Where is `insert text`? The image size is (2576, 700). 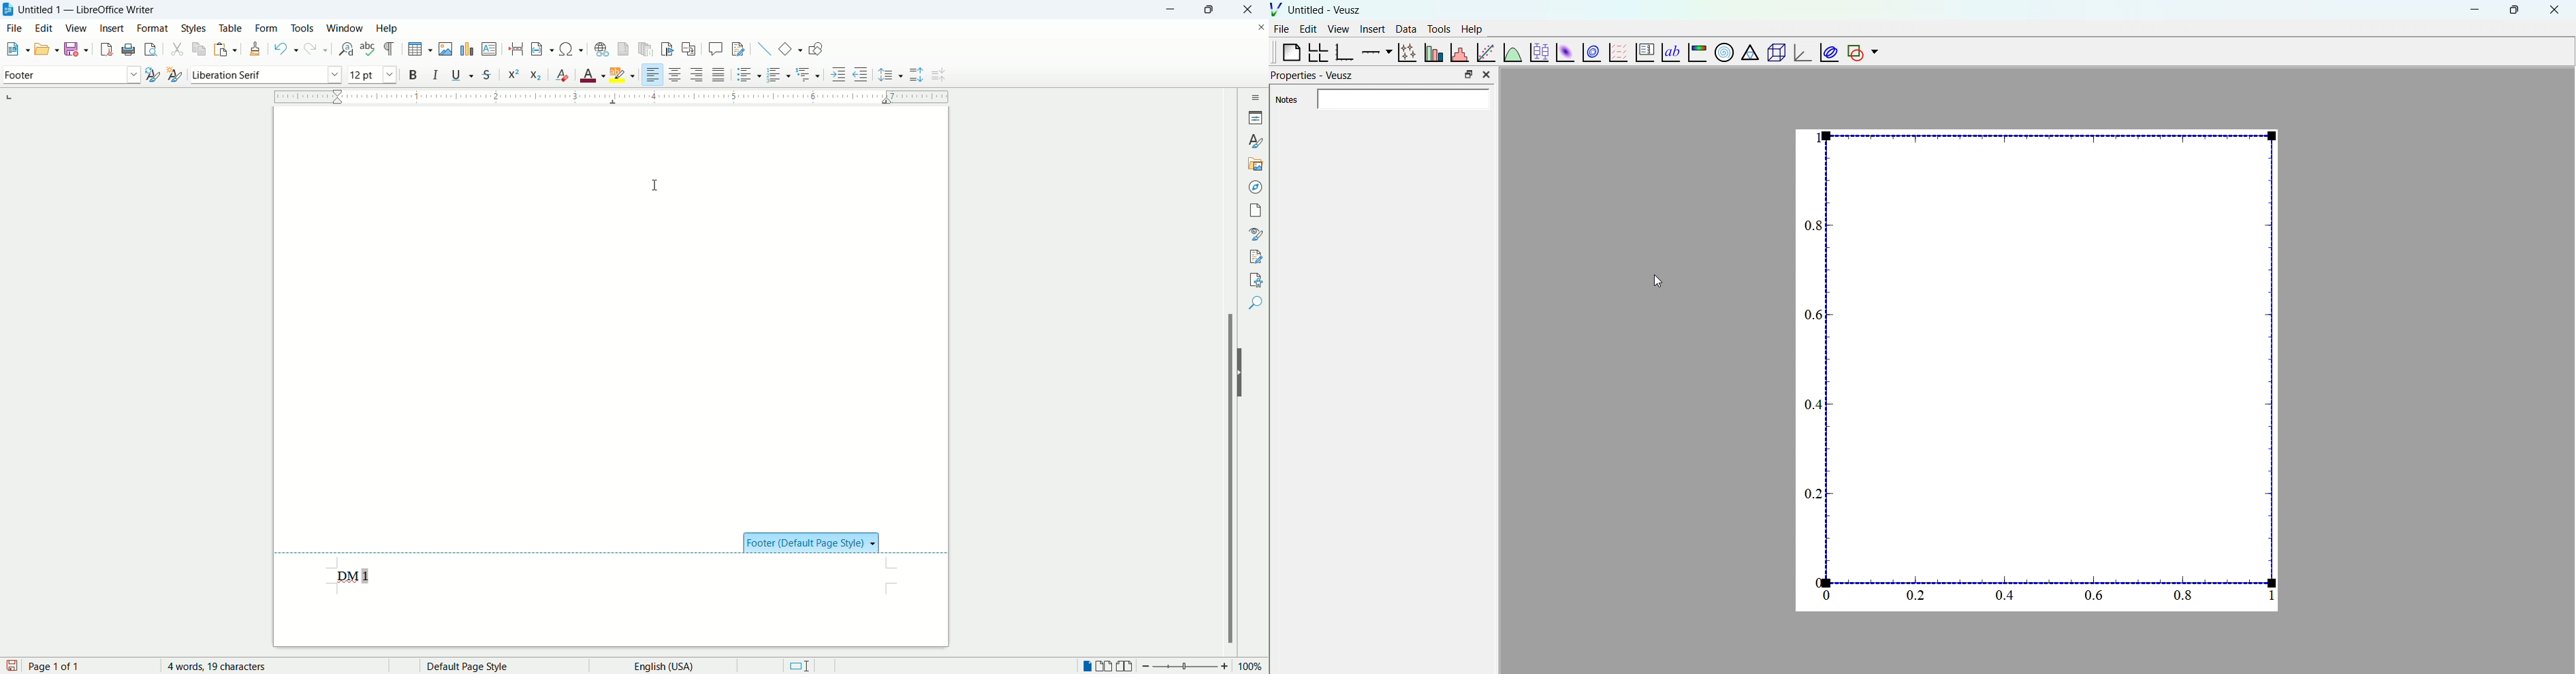 insert text is located at coordinates (488, 50).